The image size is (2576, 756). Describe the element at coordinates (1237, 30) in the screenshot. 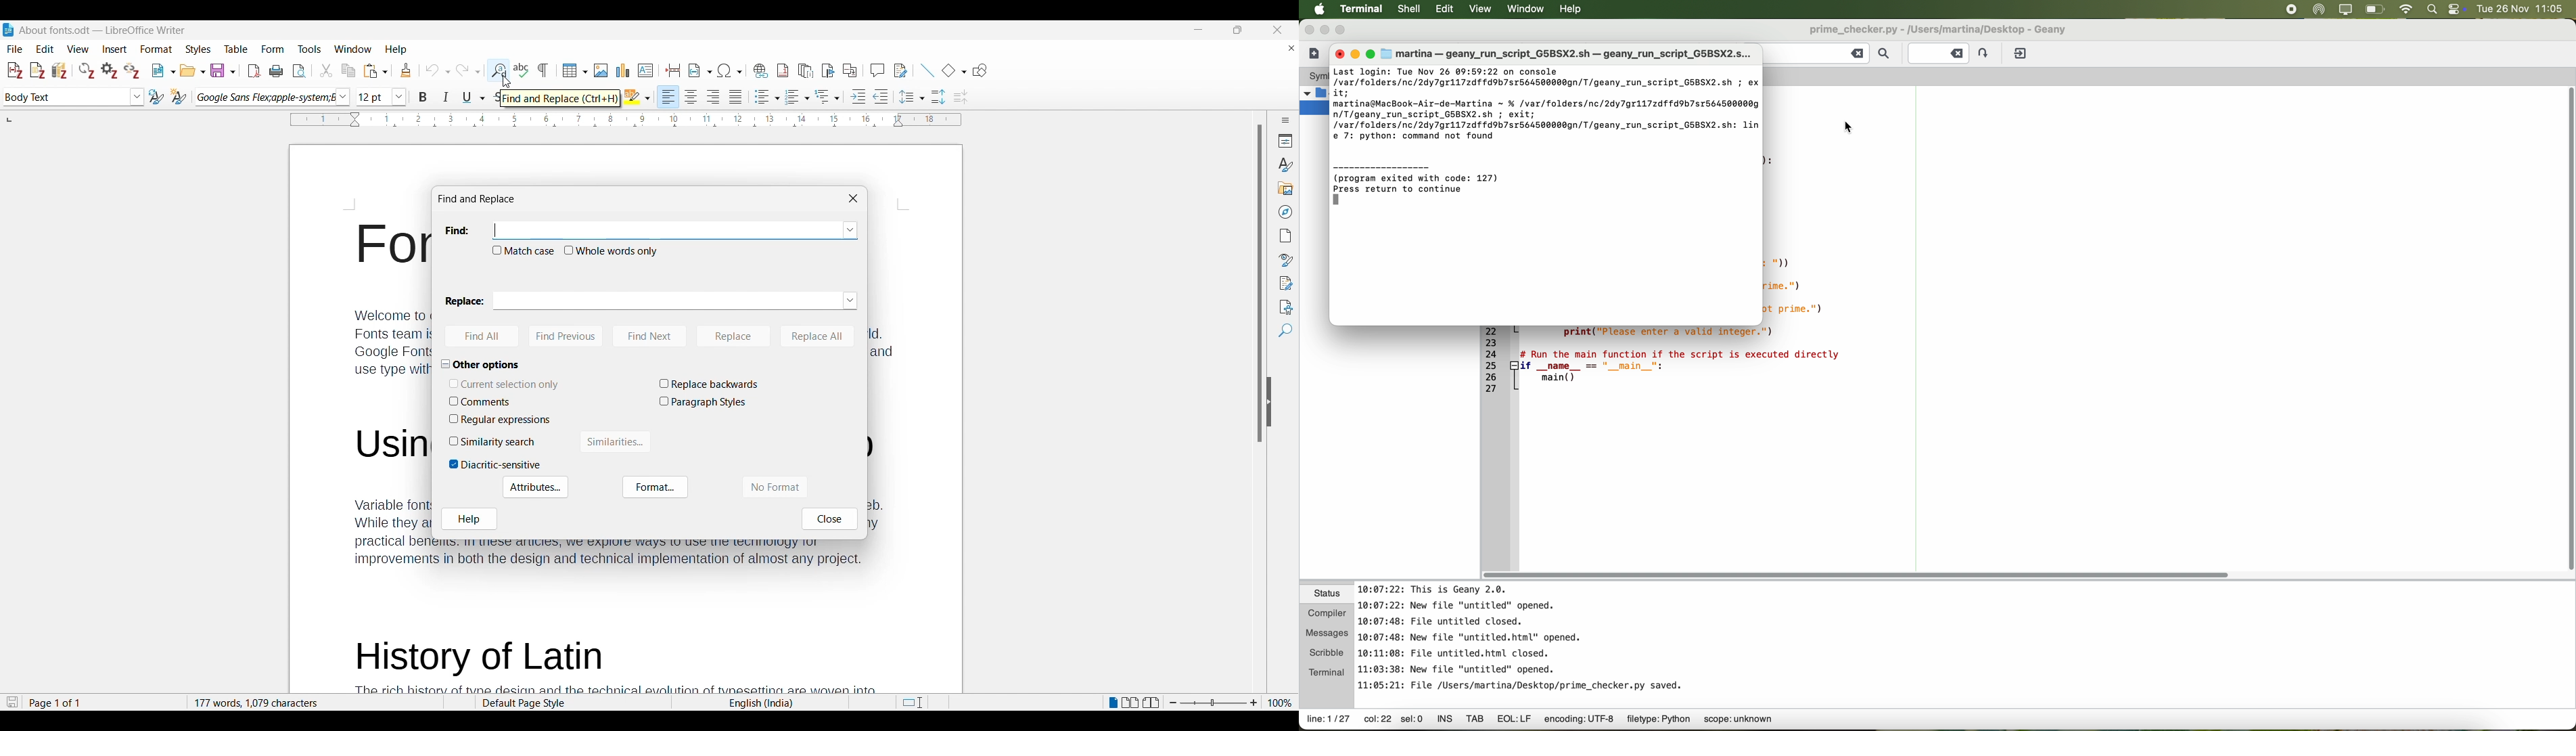

I see `Show interface in a smaller tab` at that location.